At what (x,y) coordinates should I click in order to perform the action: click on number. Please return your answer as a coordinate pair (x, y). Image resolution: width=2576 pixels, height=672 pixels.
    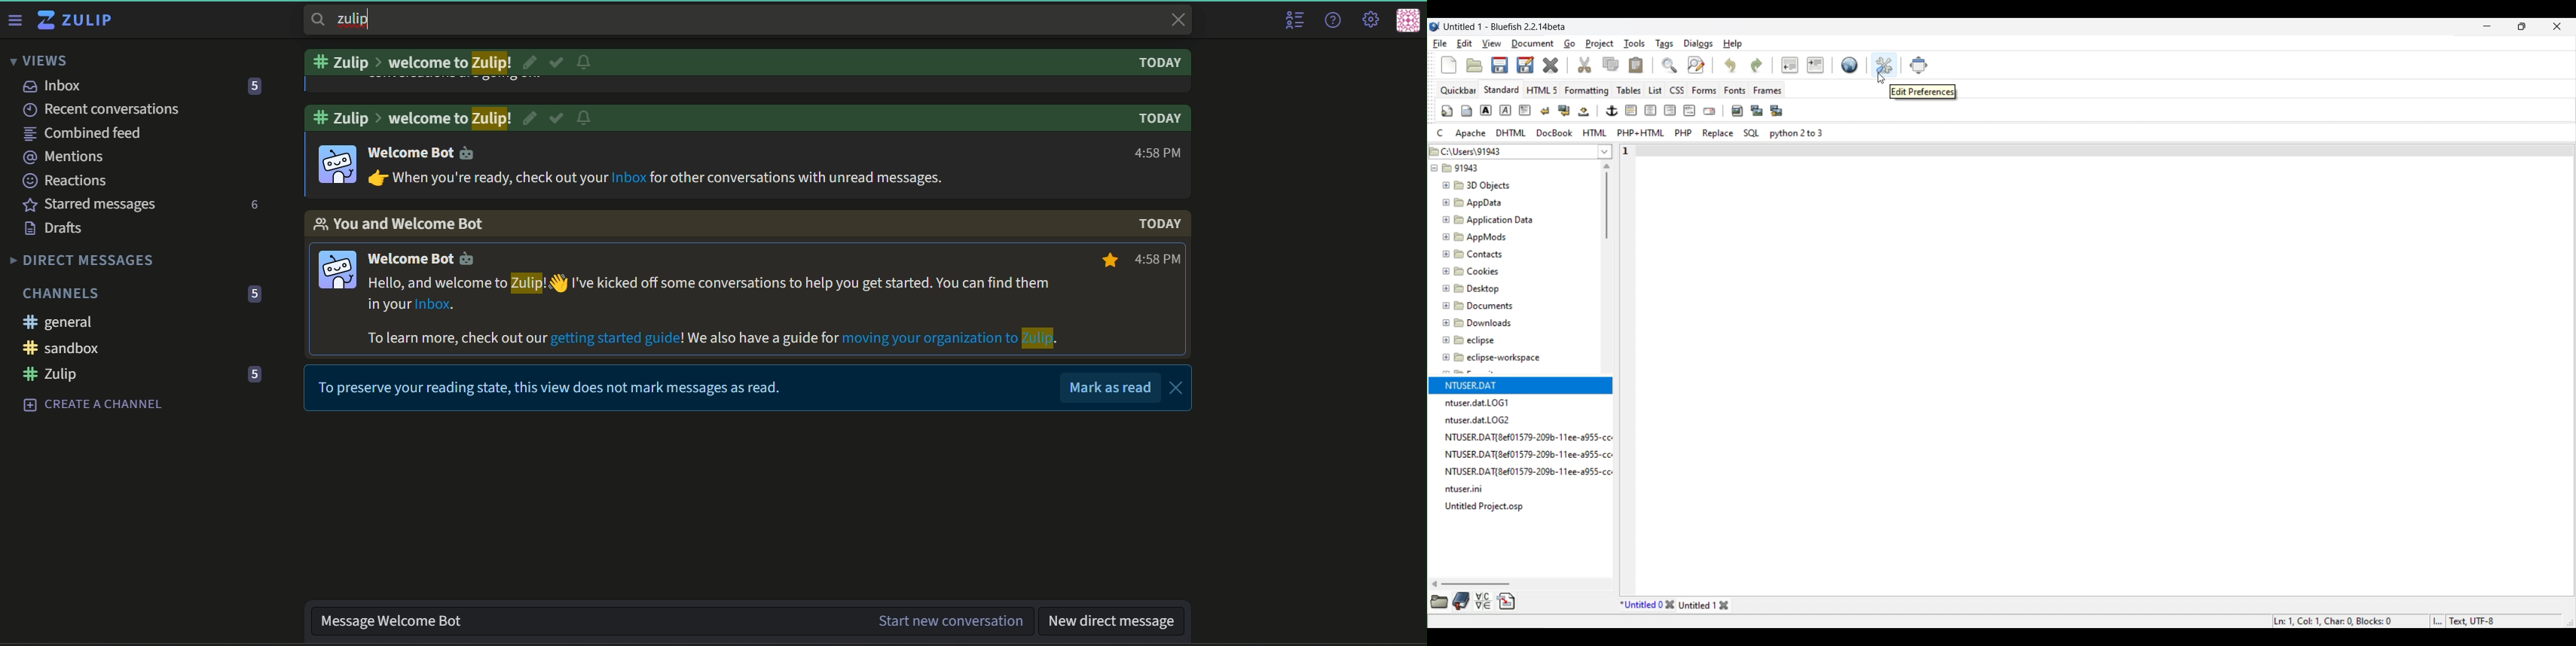
    Looking at the image, I should click on (256, 206).